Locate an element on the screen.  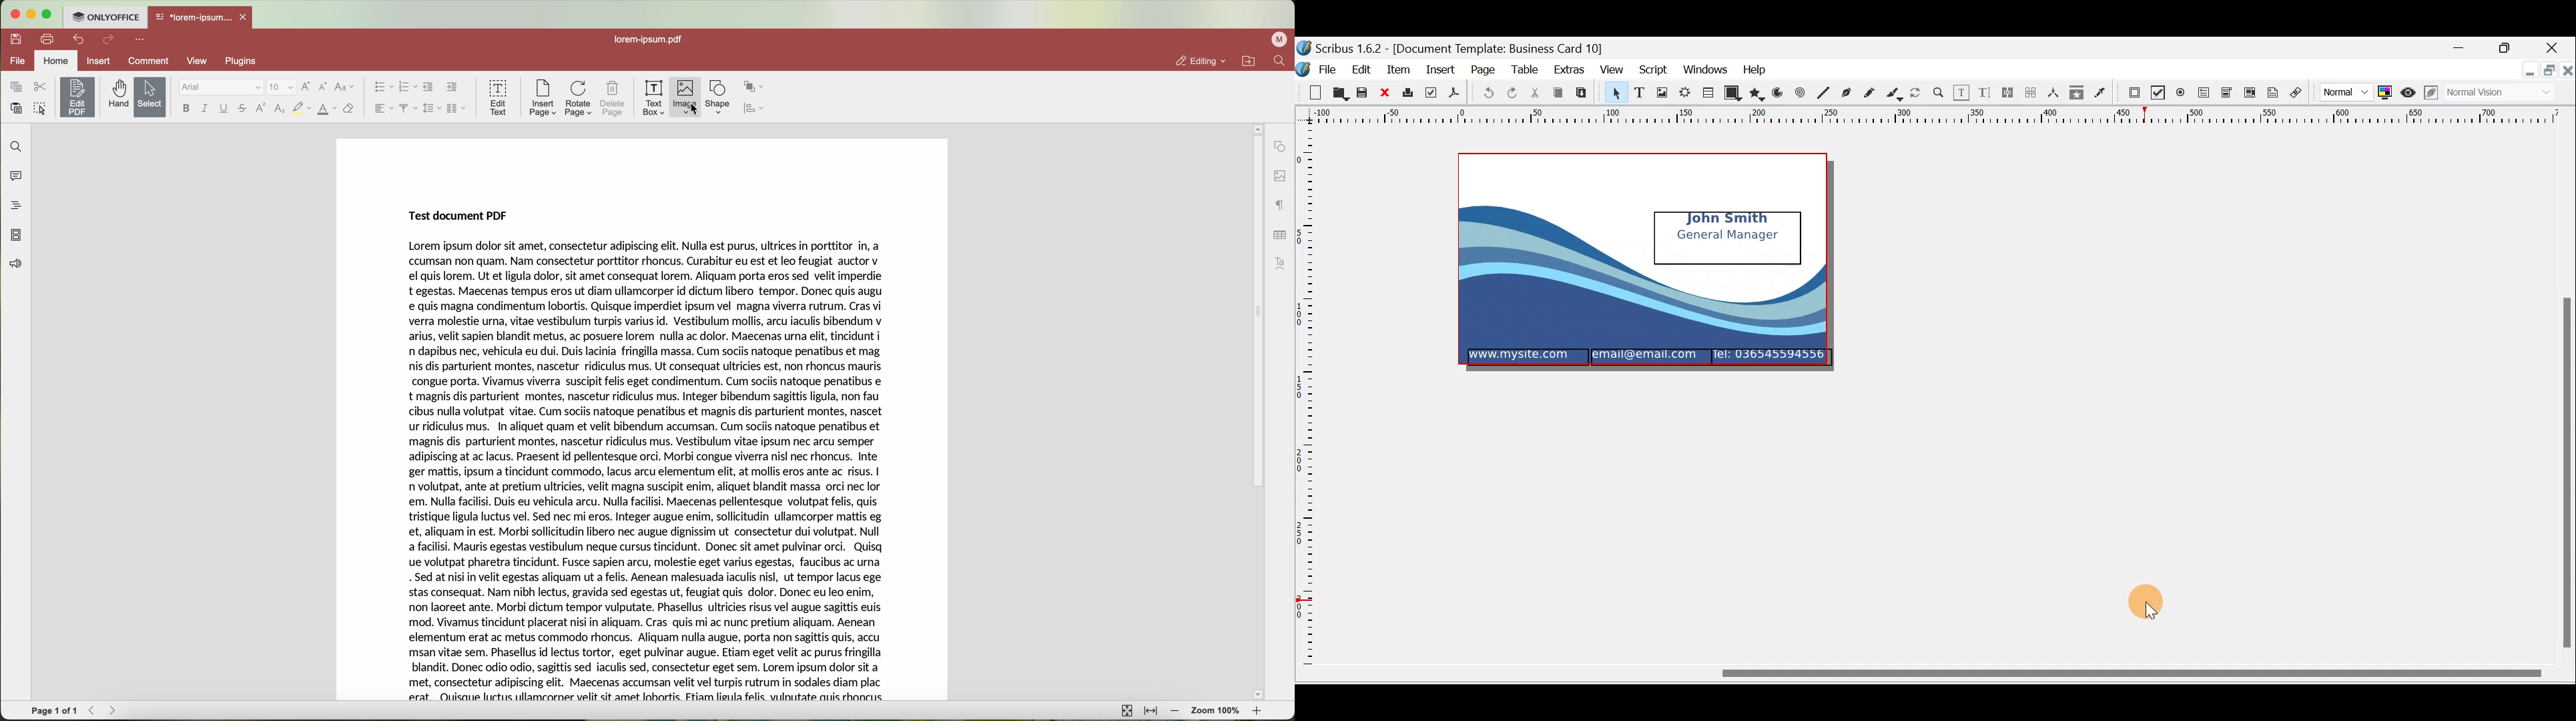
Preview mode is located at coordinates (2408, 93).